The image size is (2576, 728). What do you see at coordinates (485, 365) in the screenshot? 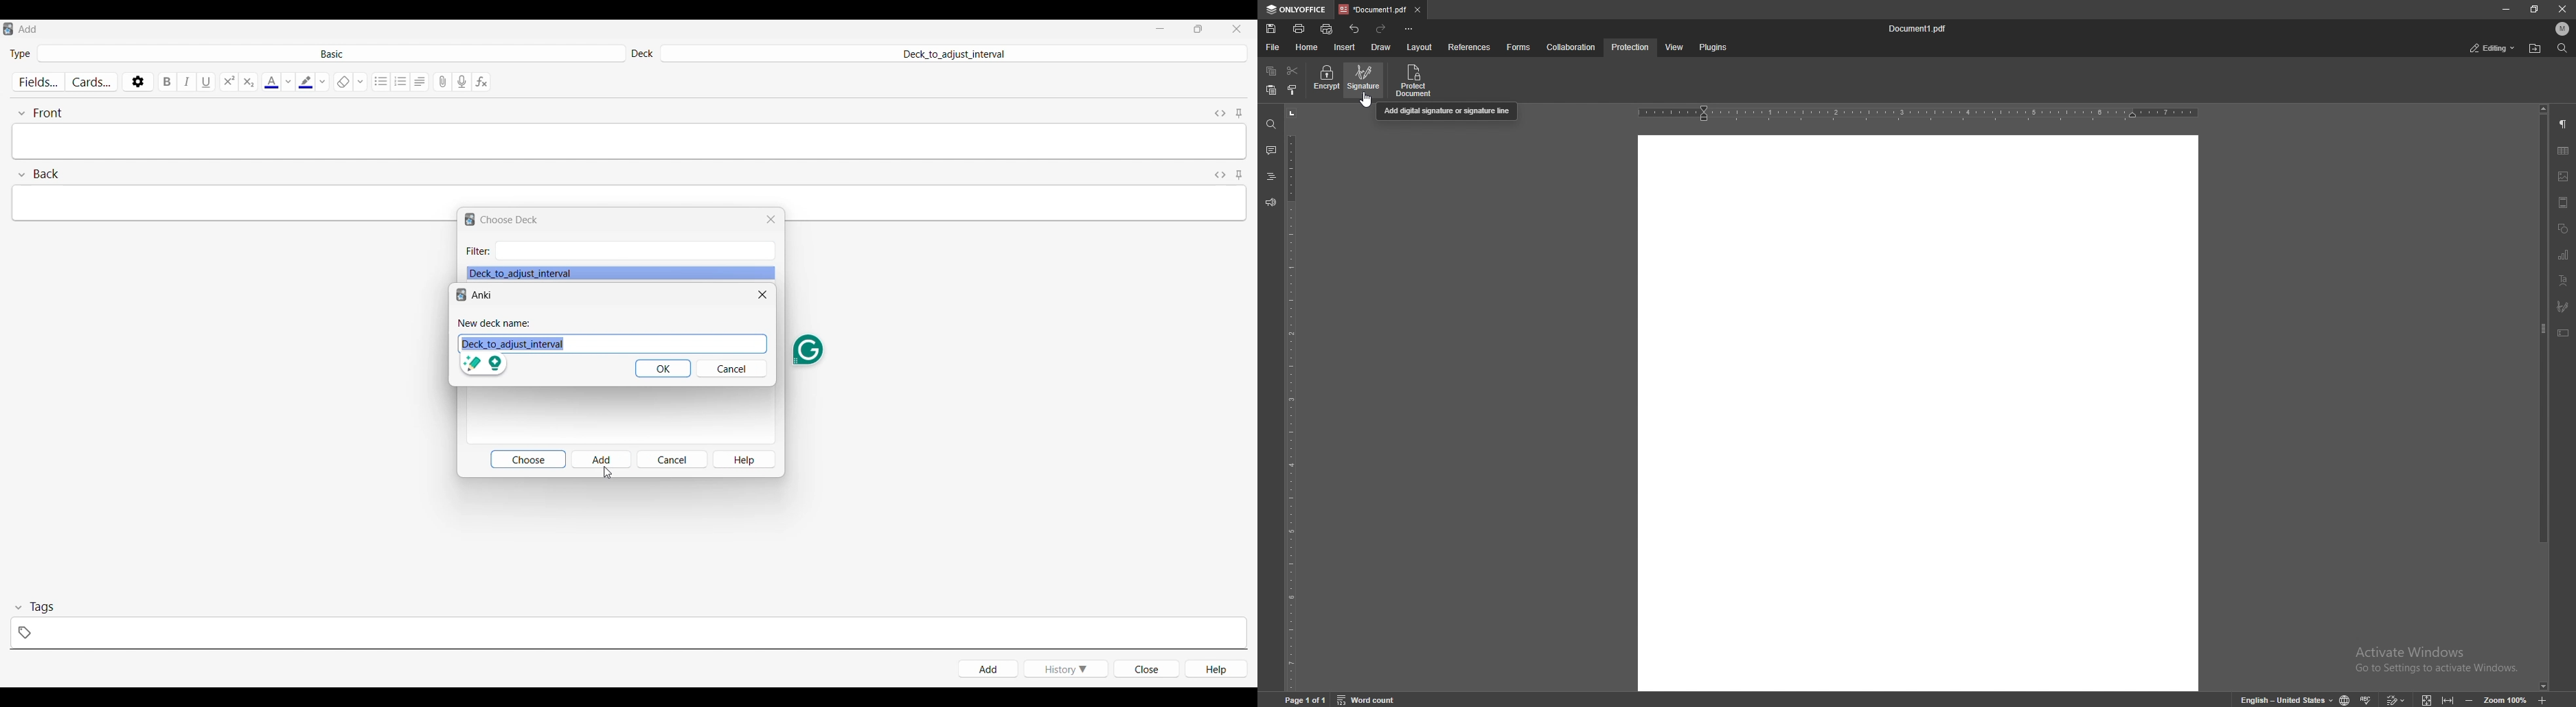
I see `Grammarly extension` at bounding box center [485, 365].